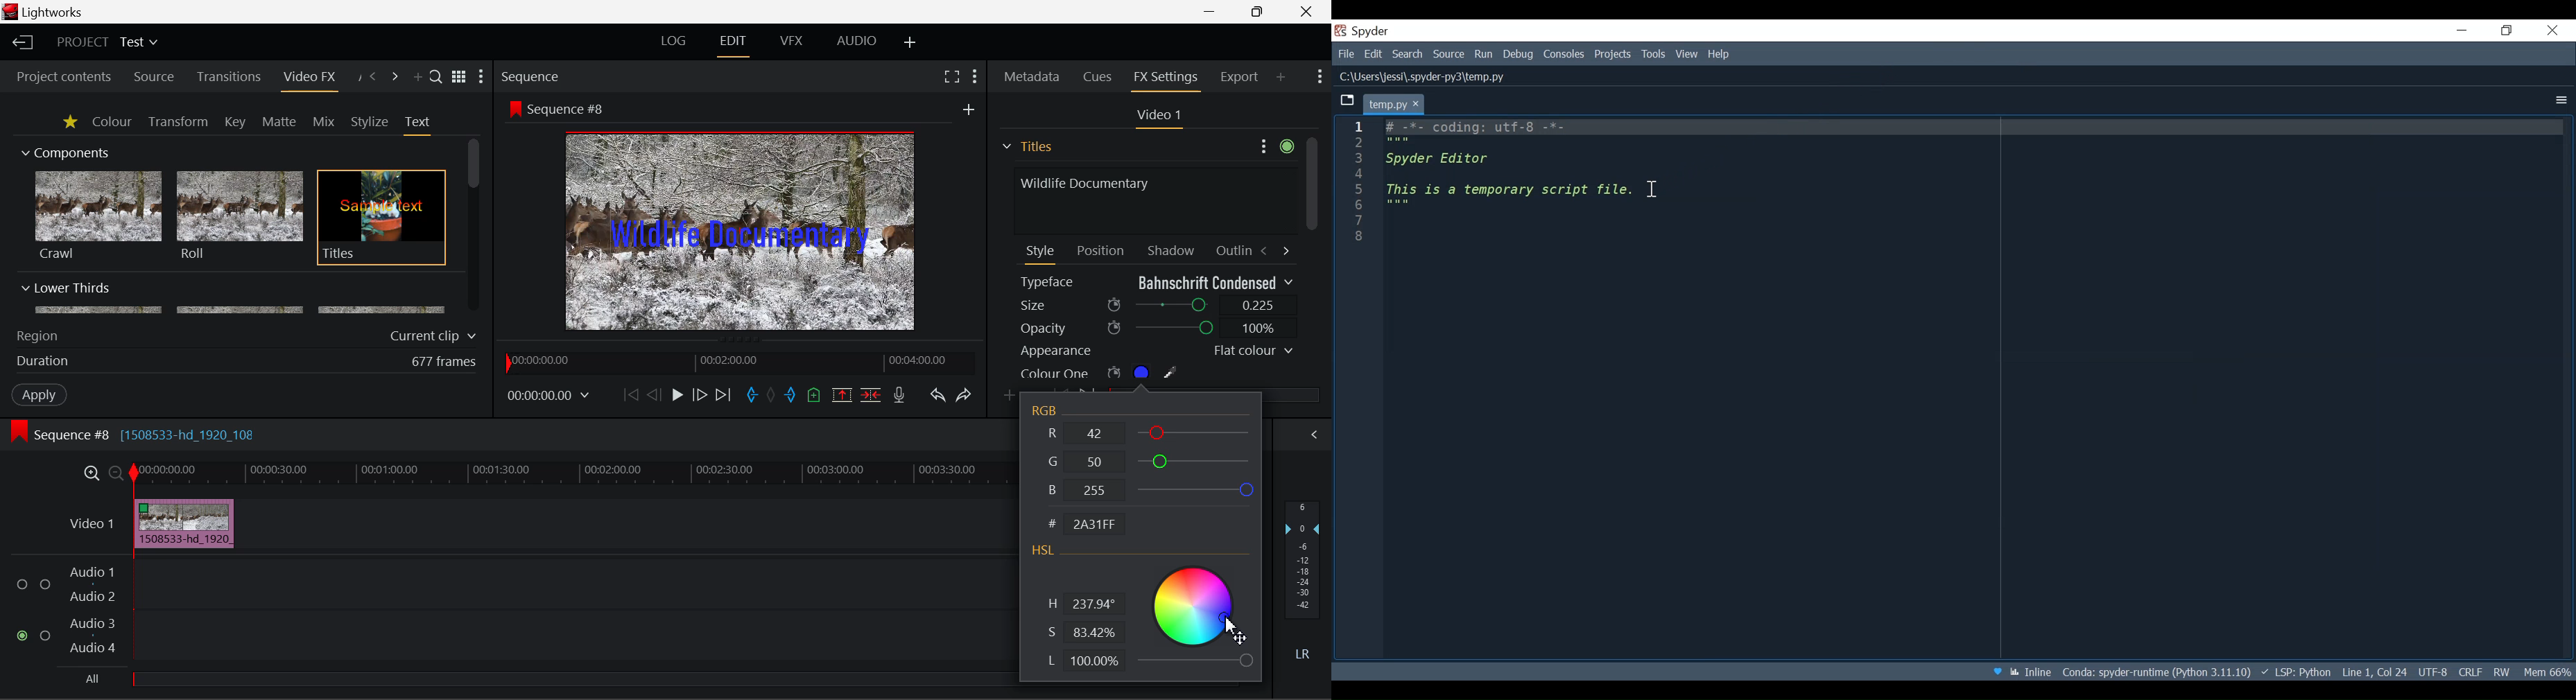 The height and width of the screenshot is (700, 2576). What do you see at coordinates (752, 397) in the screenshot?
I see `Mark In` at bounding box center [752, 397].